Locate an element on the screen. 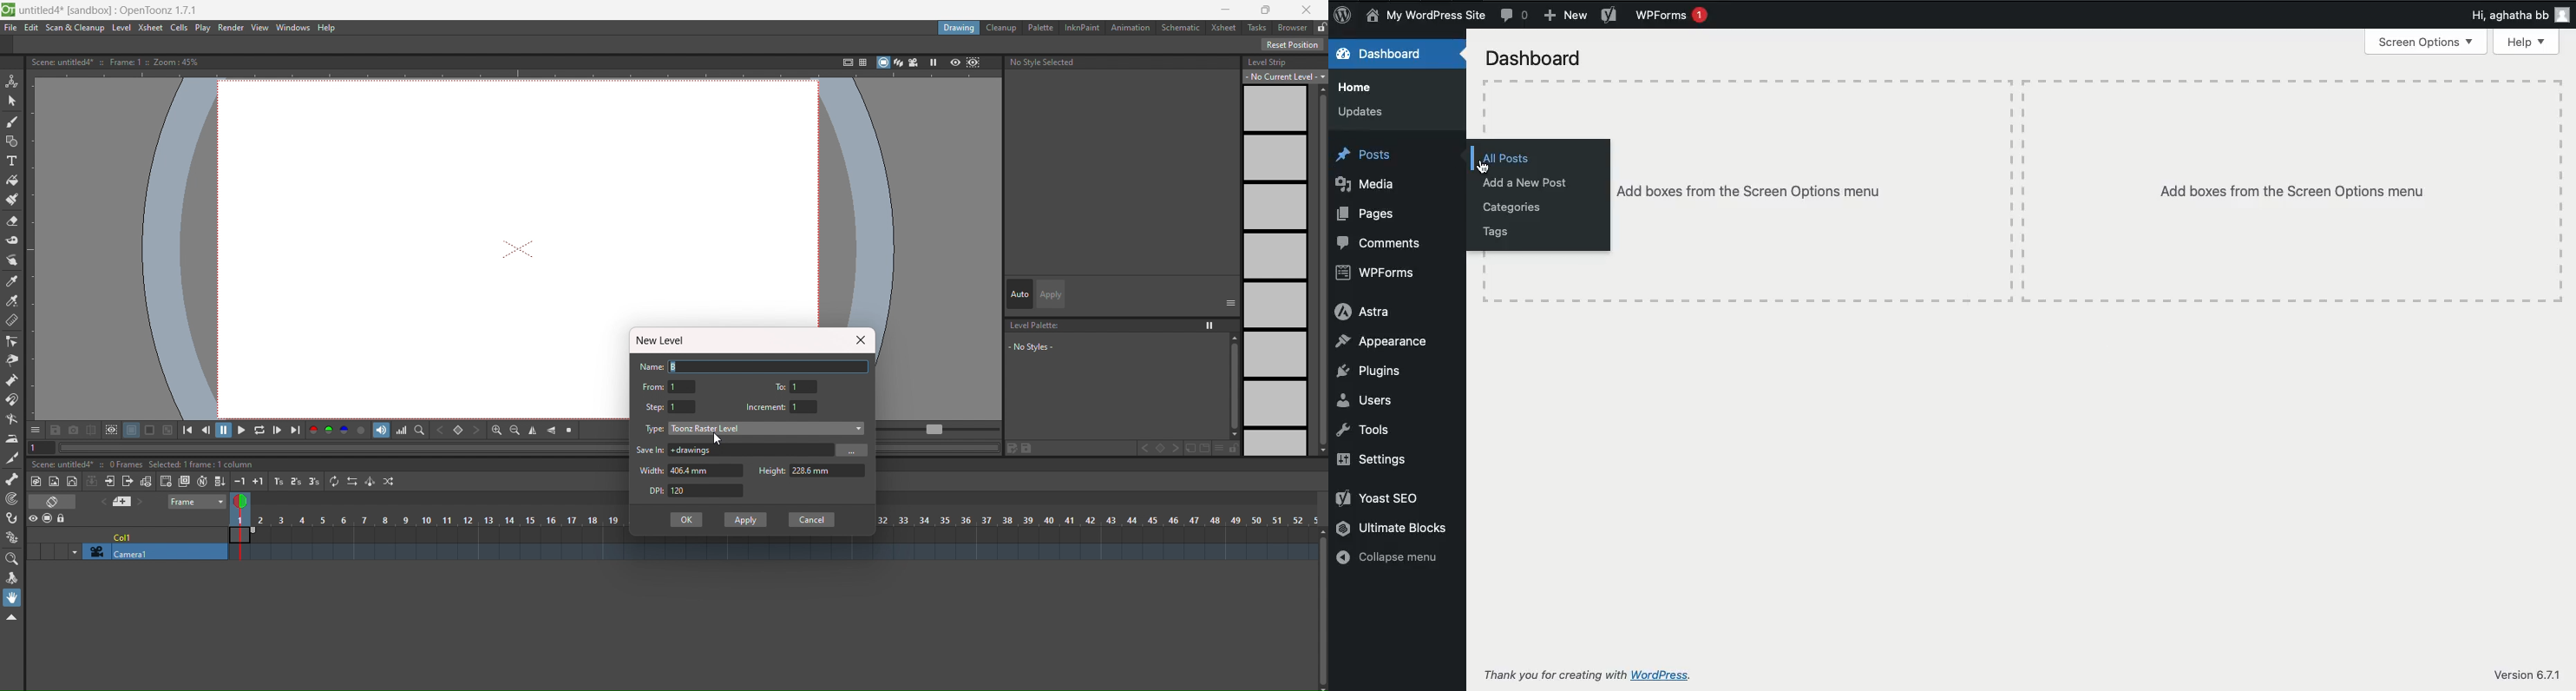 This screenshot has height=700, width=2576. xsheet is located at coordinates (1221, 26).